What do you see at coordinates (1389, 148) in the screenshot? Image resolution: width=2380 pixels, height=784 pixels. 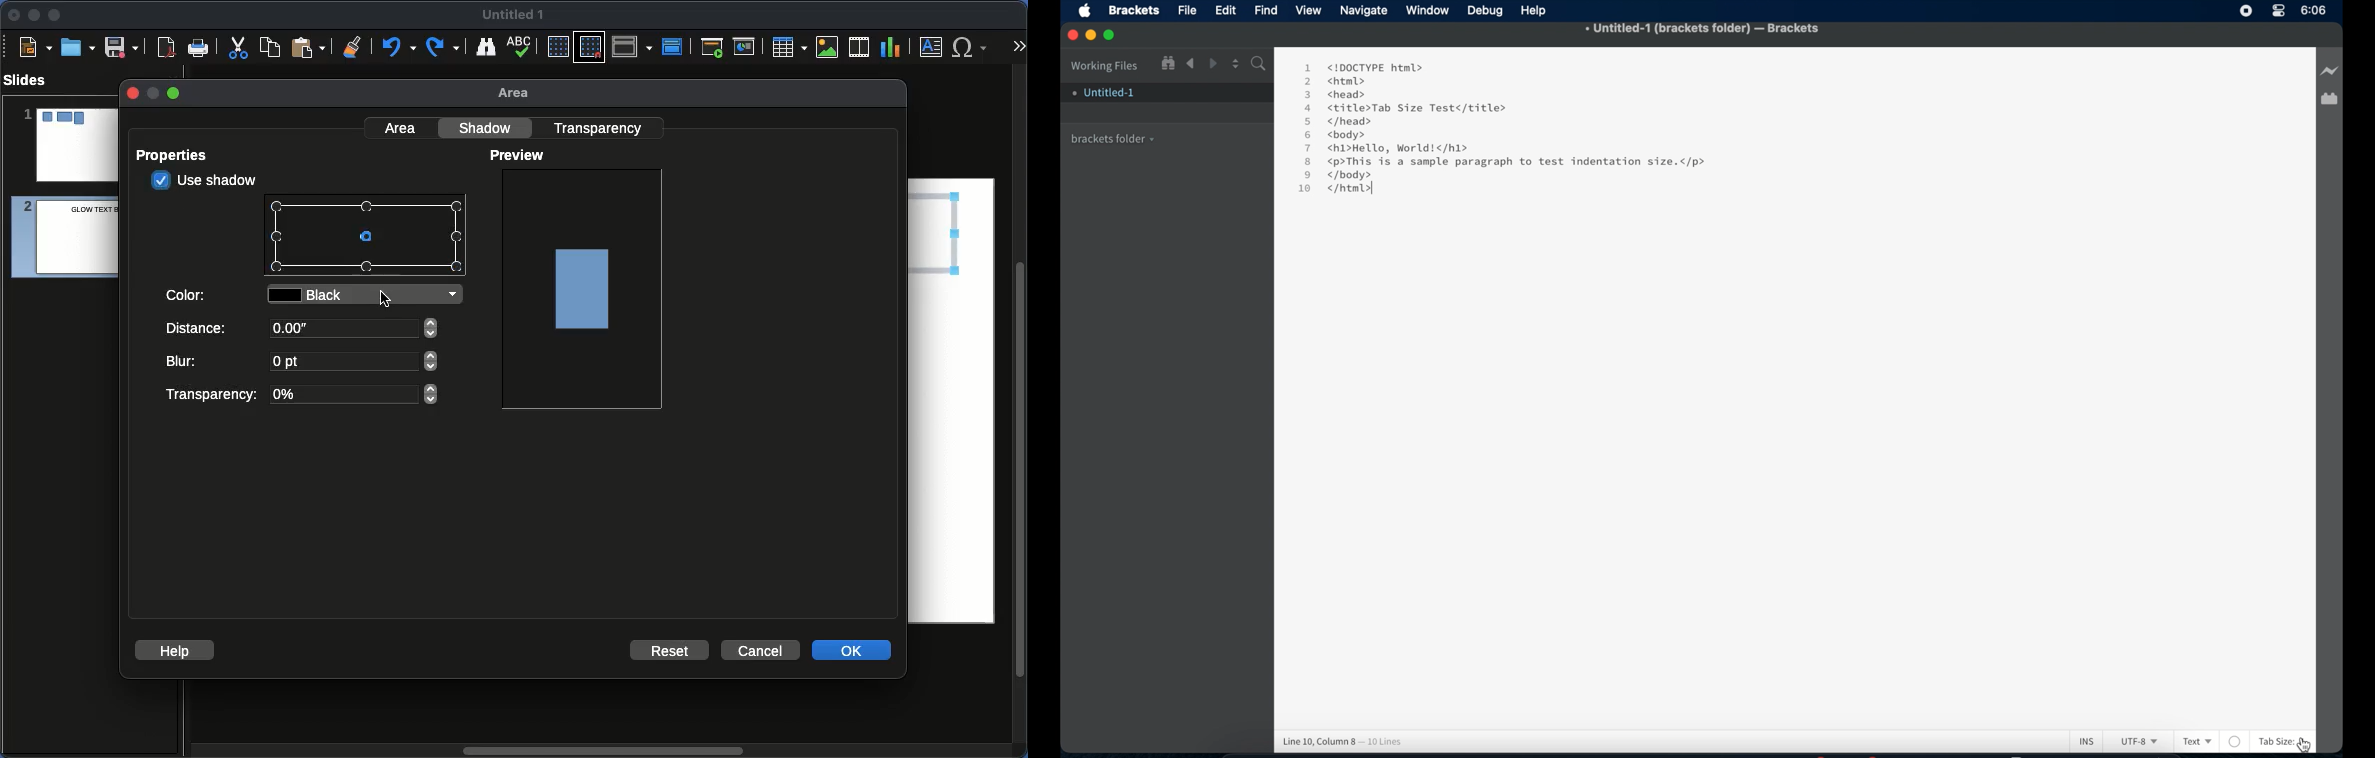 I see `7 <h1>Hello, World!</h1>` at bounding box center [1389, 148].